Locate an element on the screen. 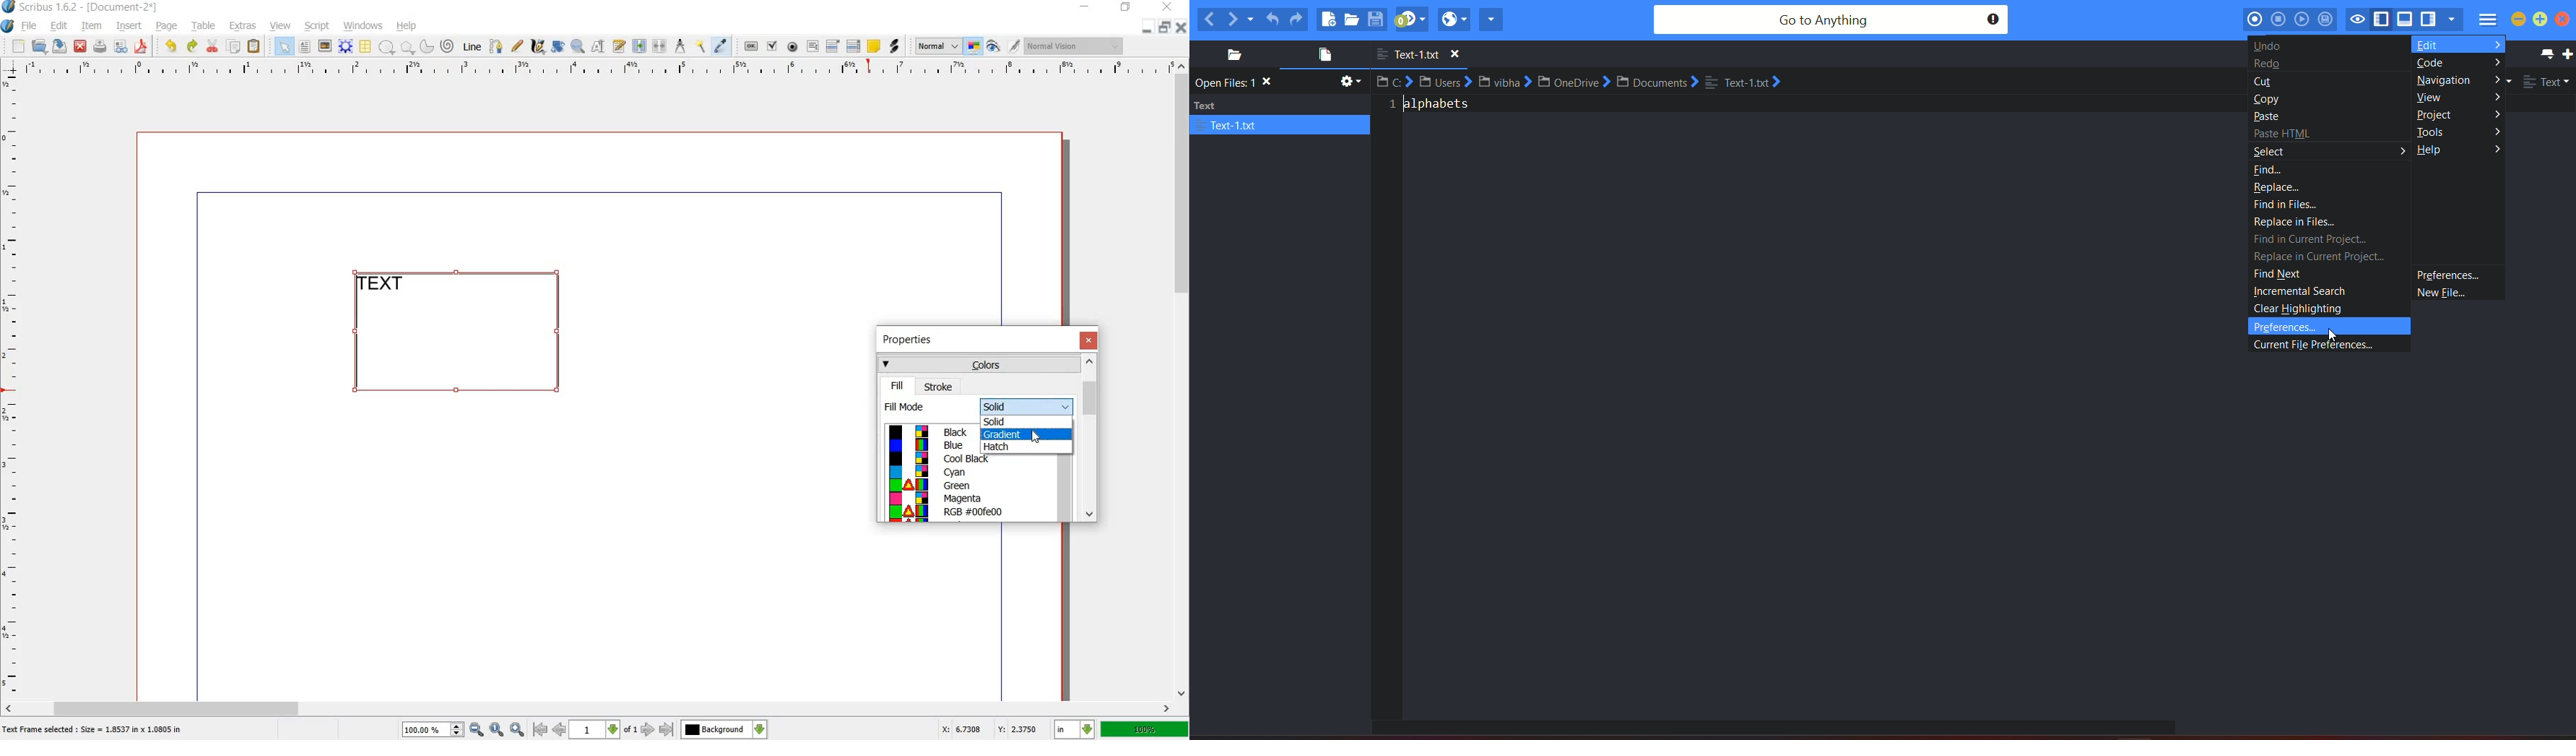  polygon is located at coordinates (405, 47).